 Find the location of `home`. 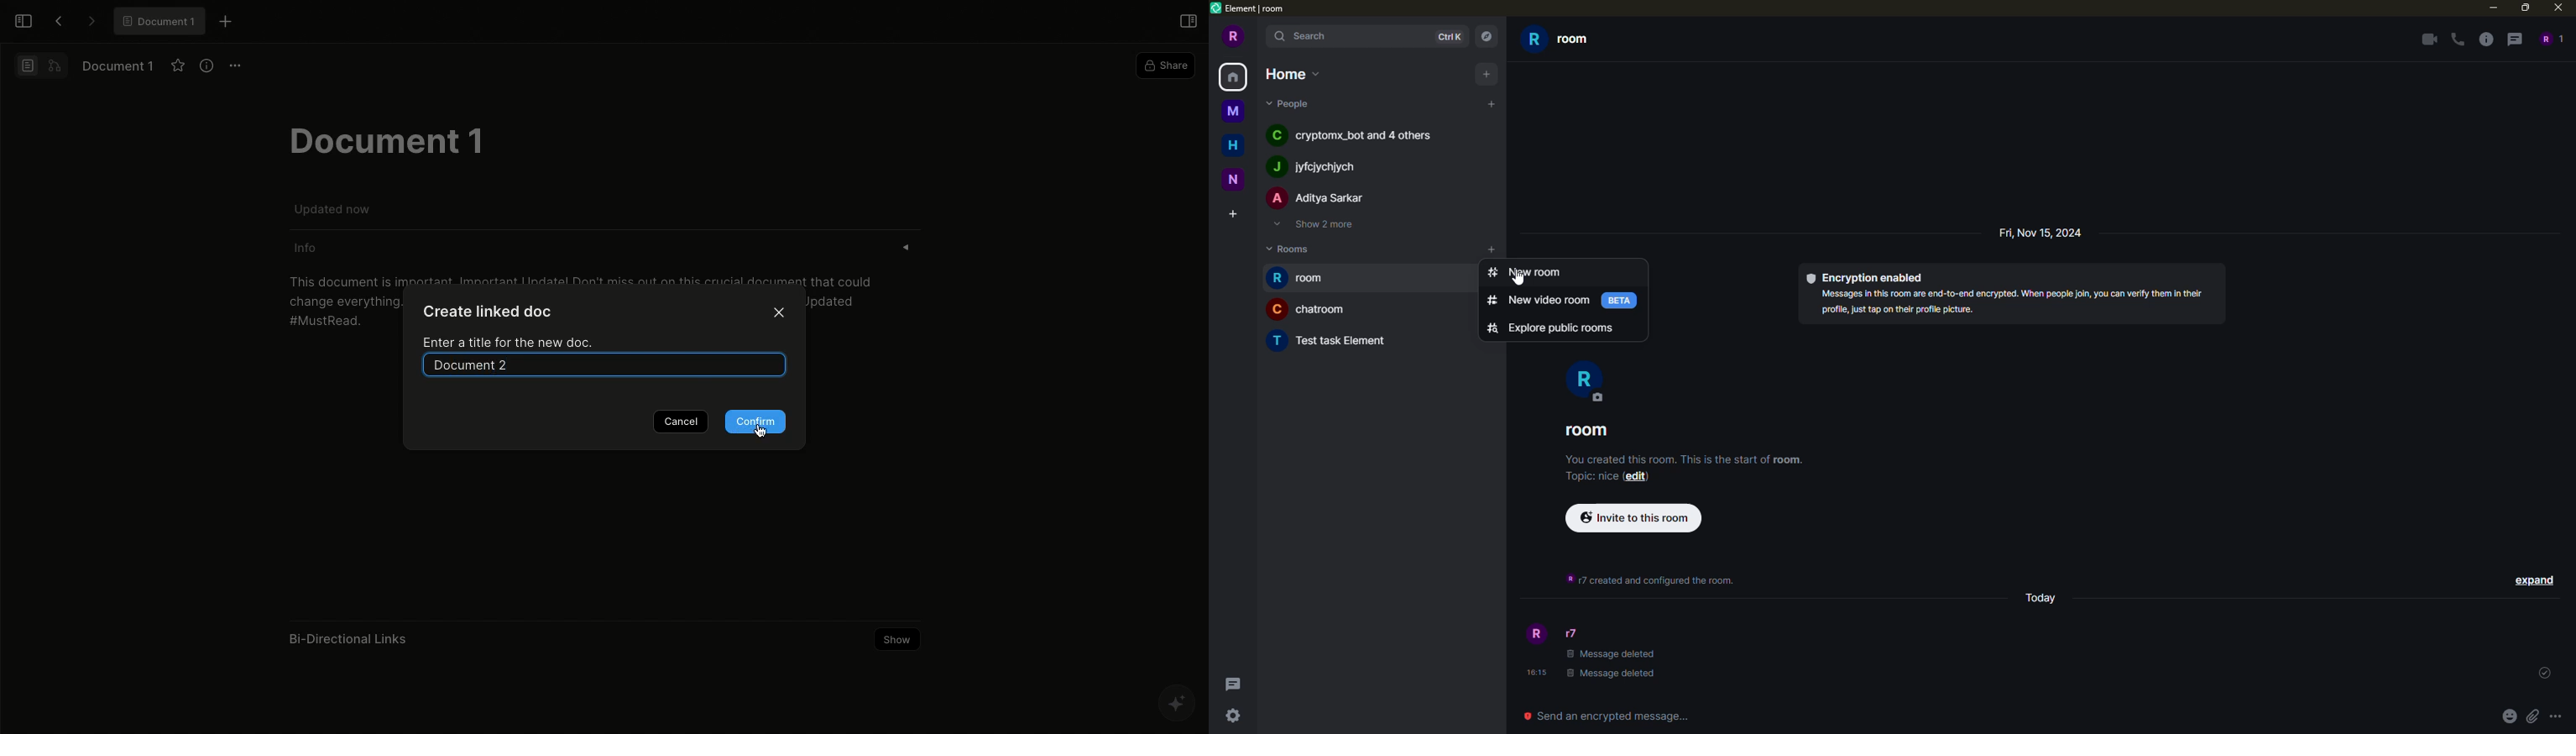

home is located at coordinates (1236, 146).